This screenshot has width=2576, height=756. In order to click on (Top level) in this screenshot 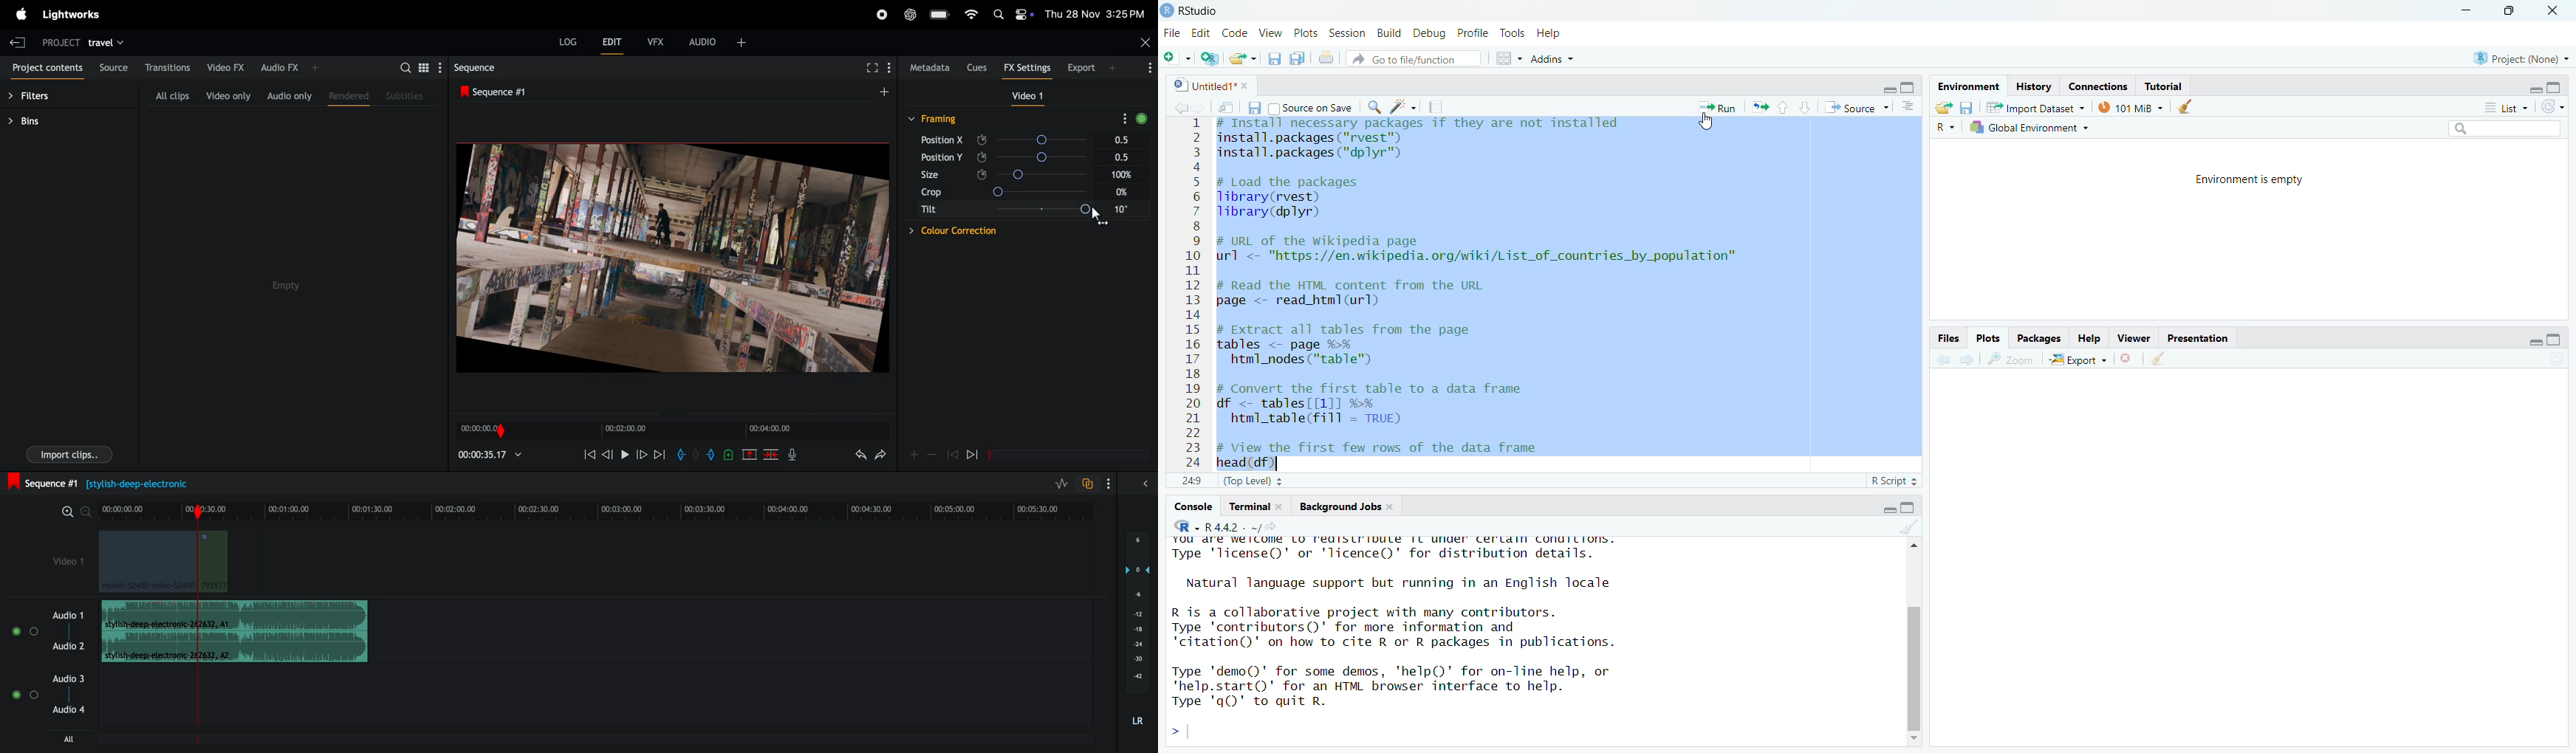, I will do `click(1253, 481)`.